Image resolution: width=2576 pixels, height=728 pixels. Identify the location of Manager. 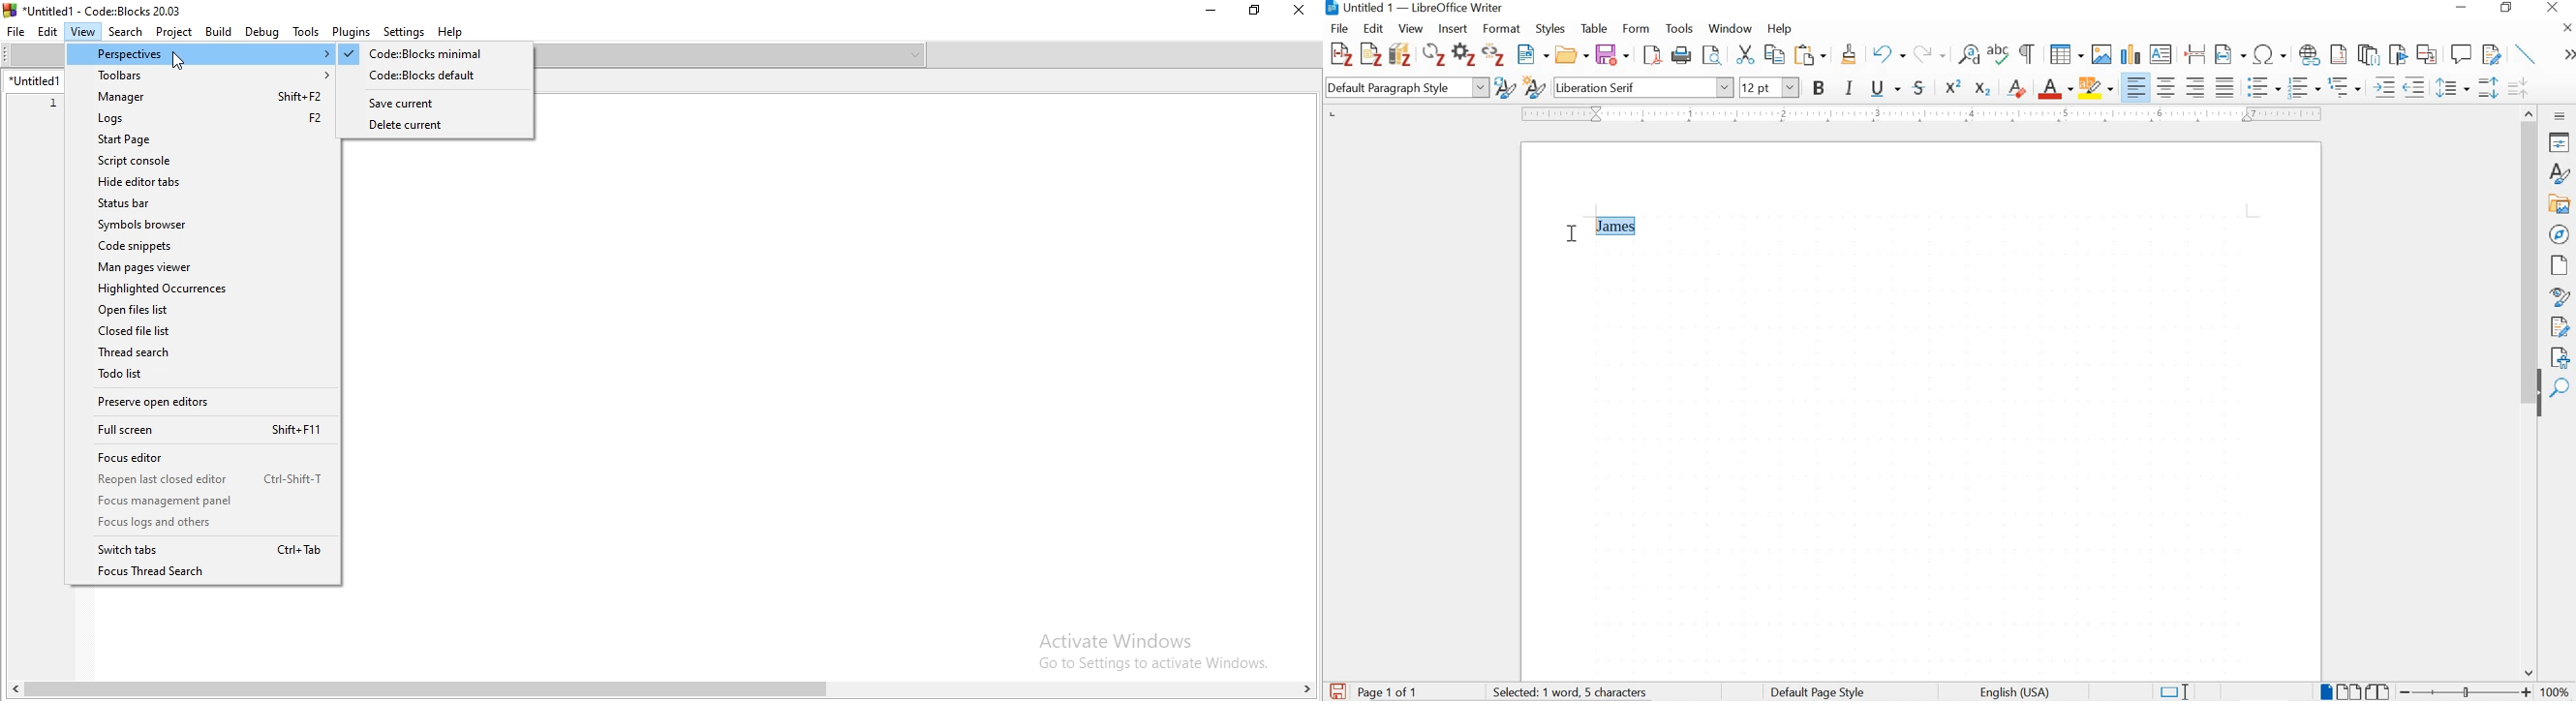
(202, 97).